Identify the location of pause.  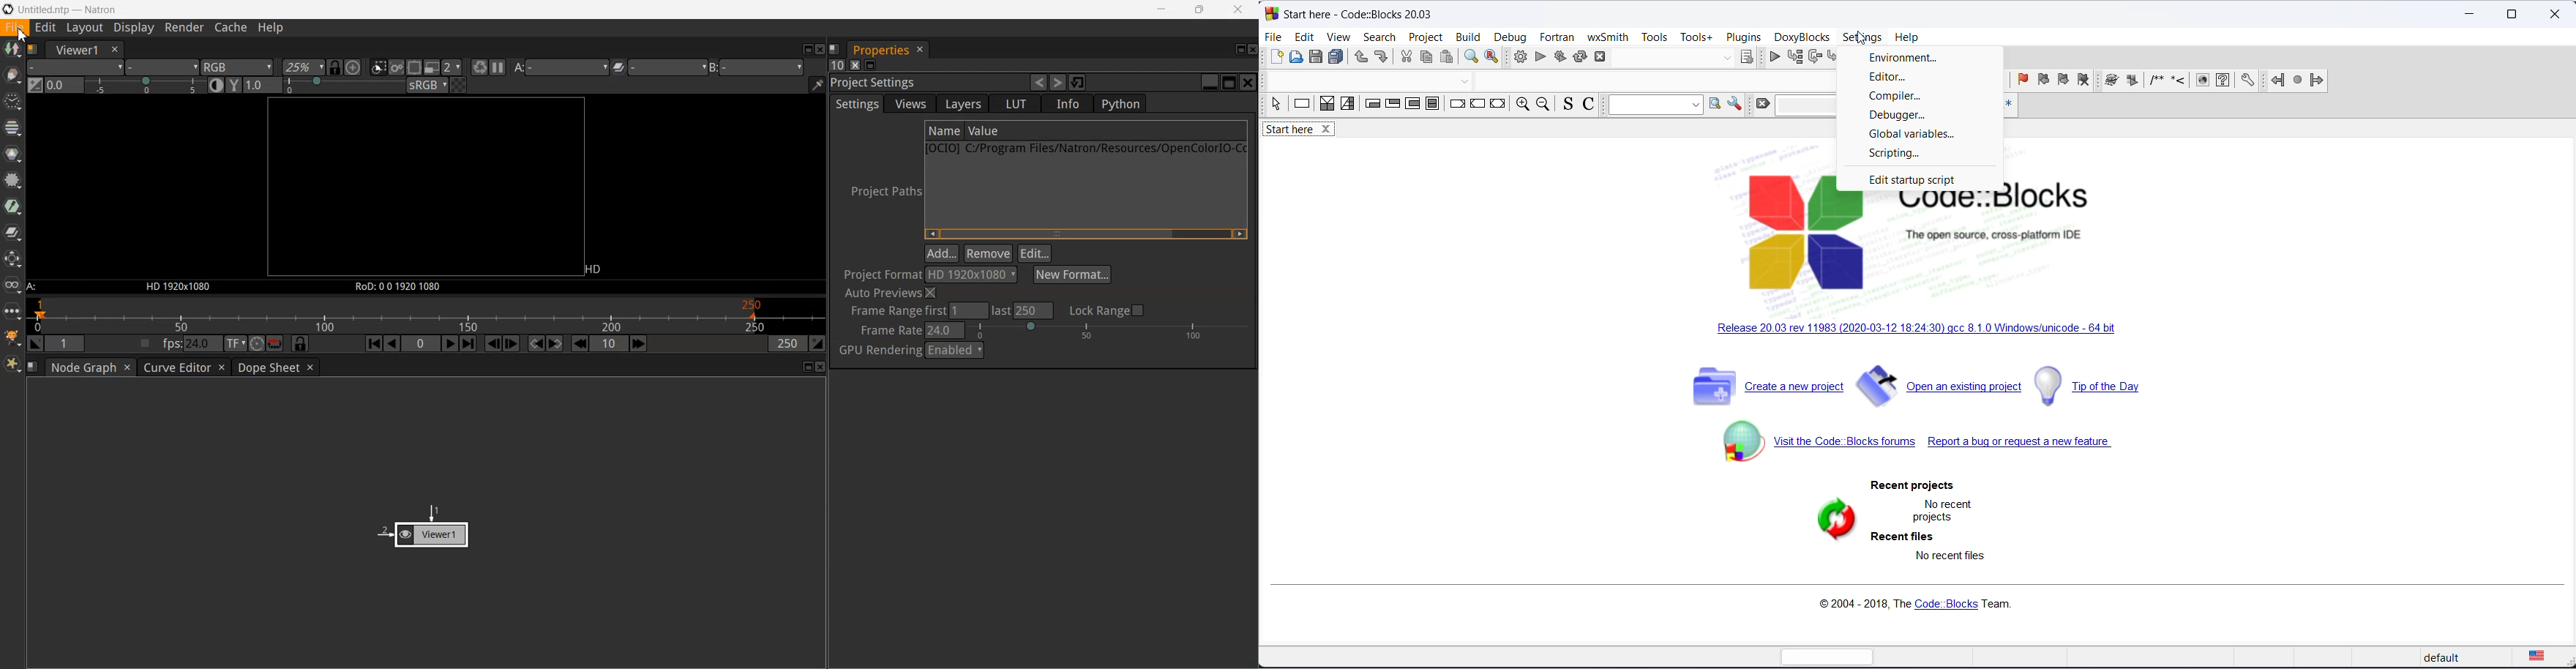
(2133, 81).